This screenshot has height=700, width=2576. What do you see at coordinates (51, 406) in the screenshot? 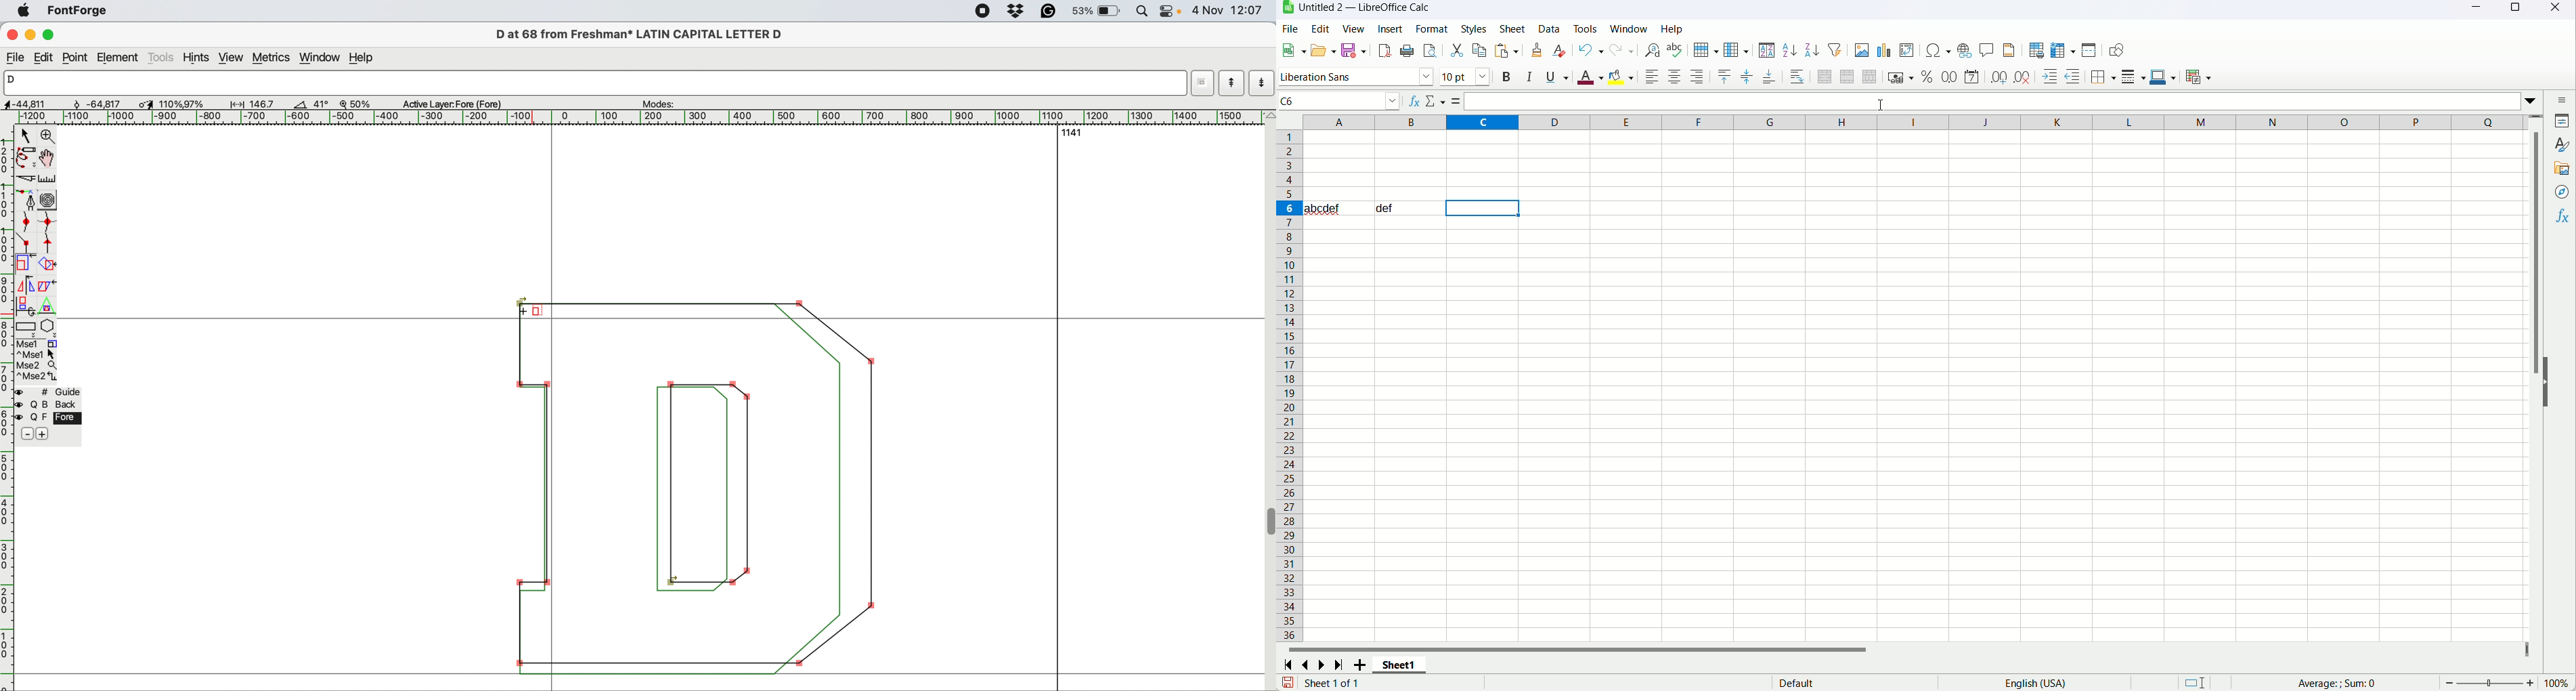
I see `Q B back` at bounding box center [51, 406].